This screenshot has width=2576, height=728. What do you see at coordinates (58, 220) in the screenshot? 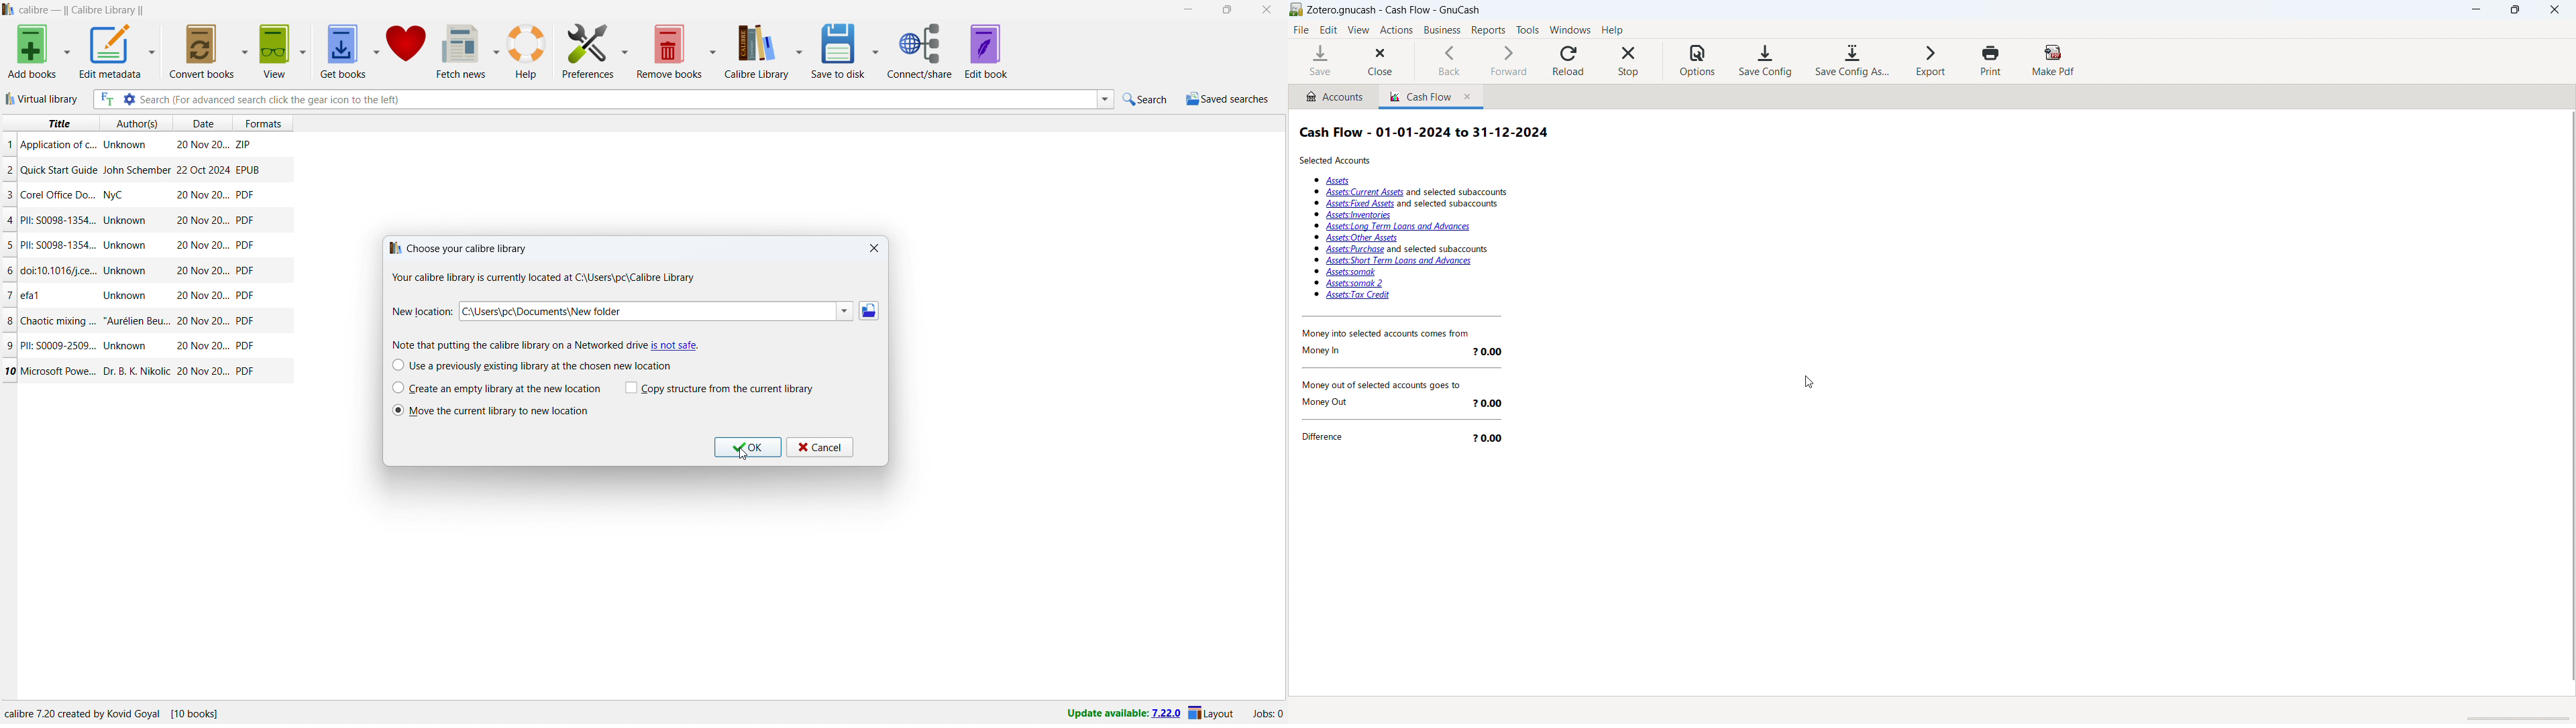
I see `Title` at bounding box center [58, 220].